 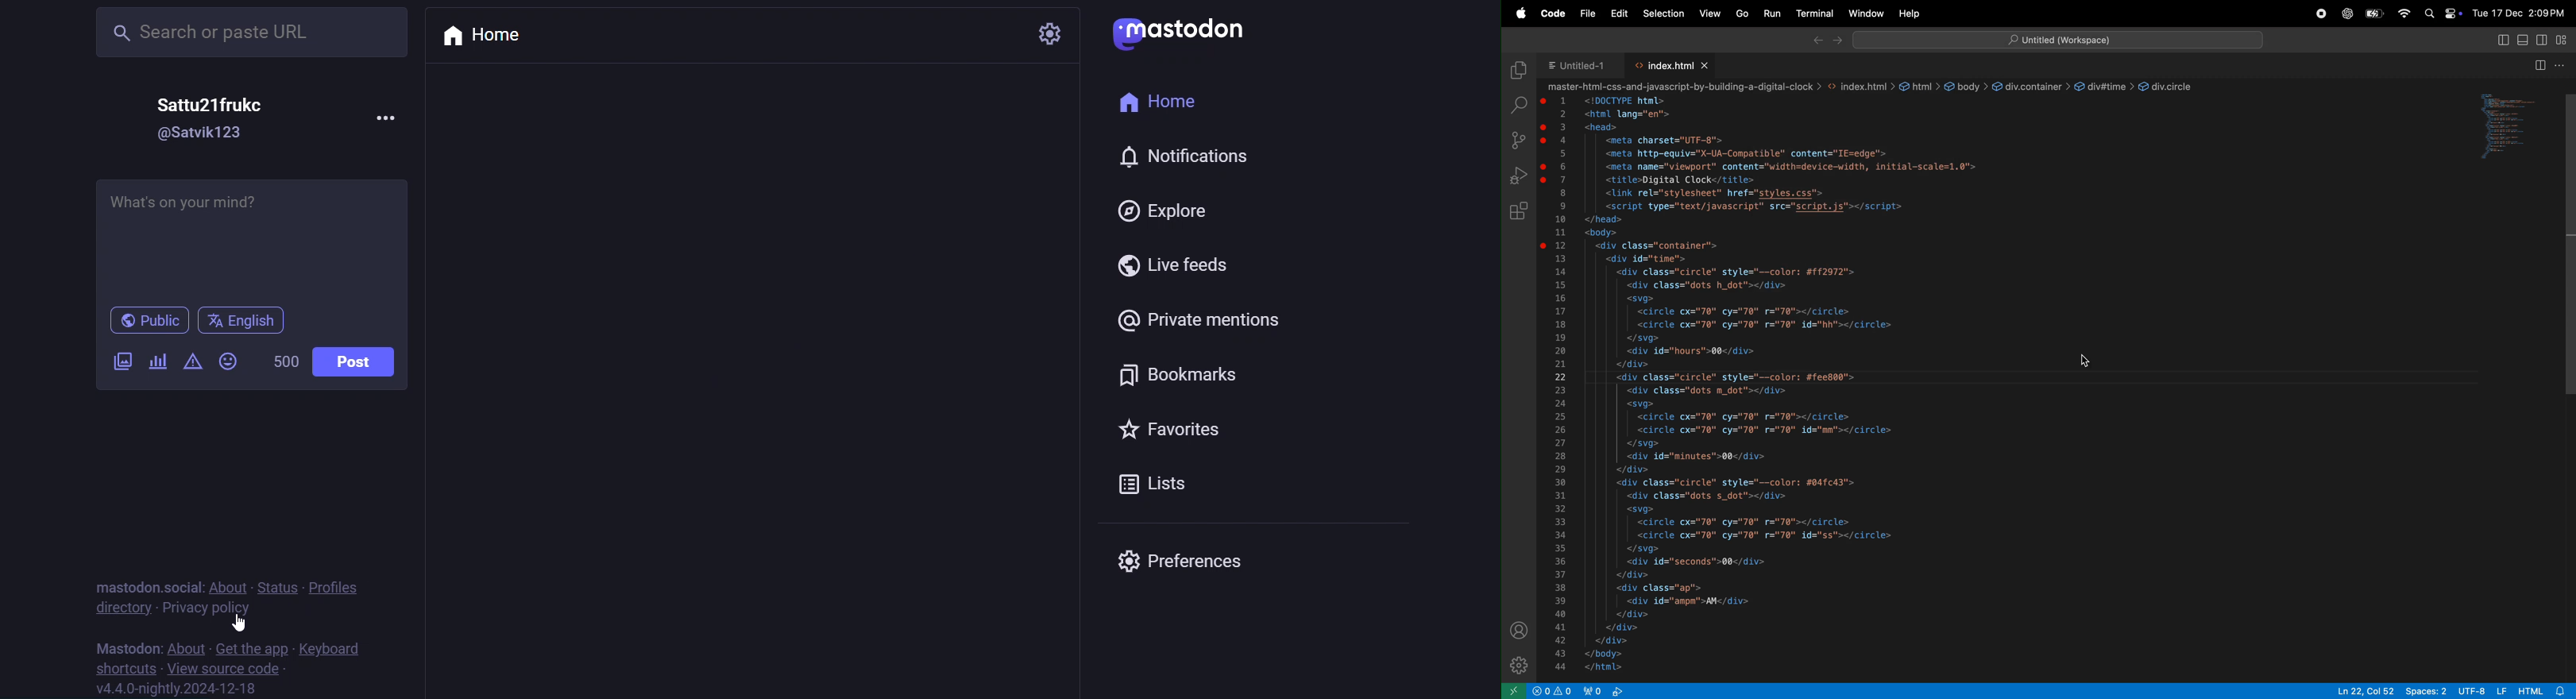 What do you see at coordinates (129, 646) in the screenshot?
I see `mastodon` at bounding box center [129, 646].